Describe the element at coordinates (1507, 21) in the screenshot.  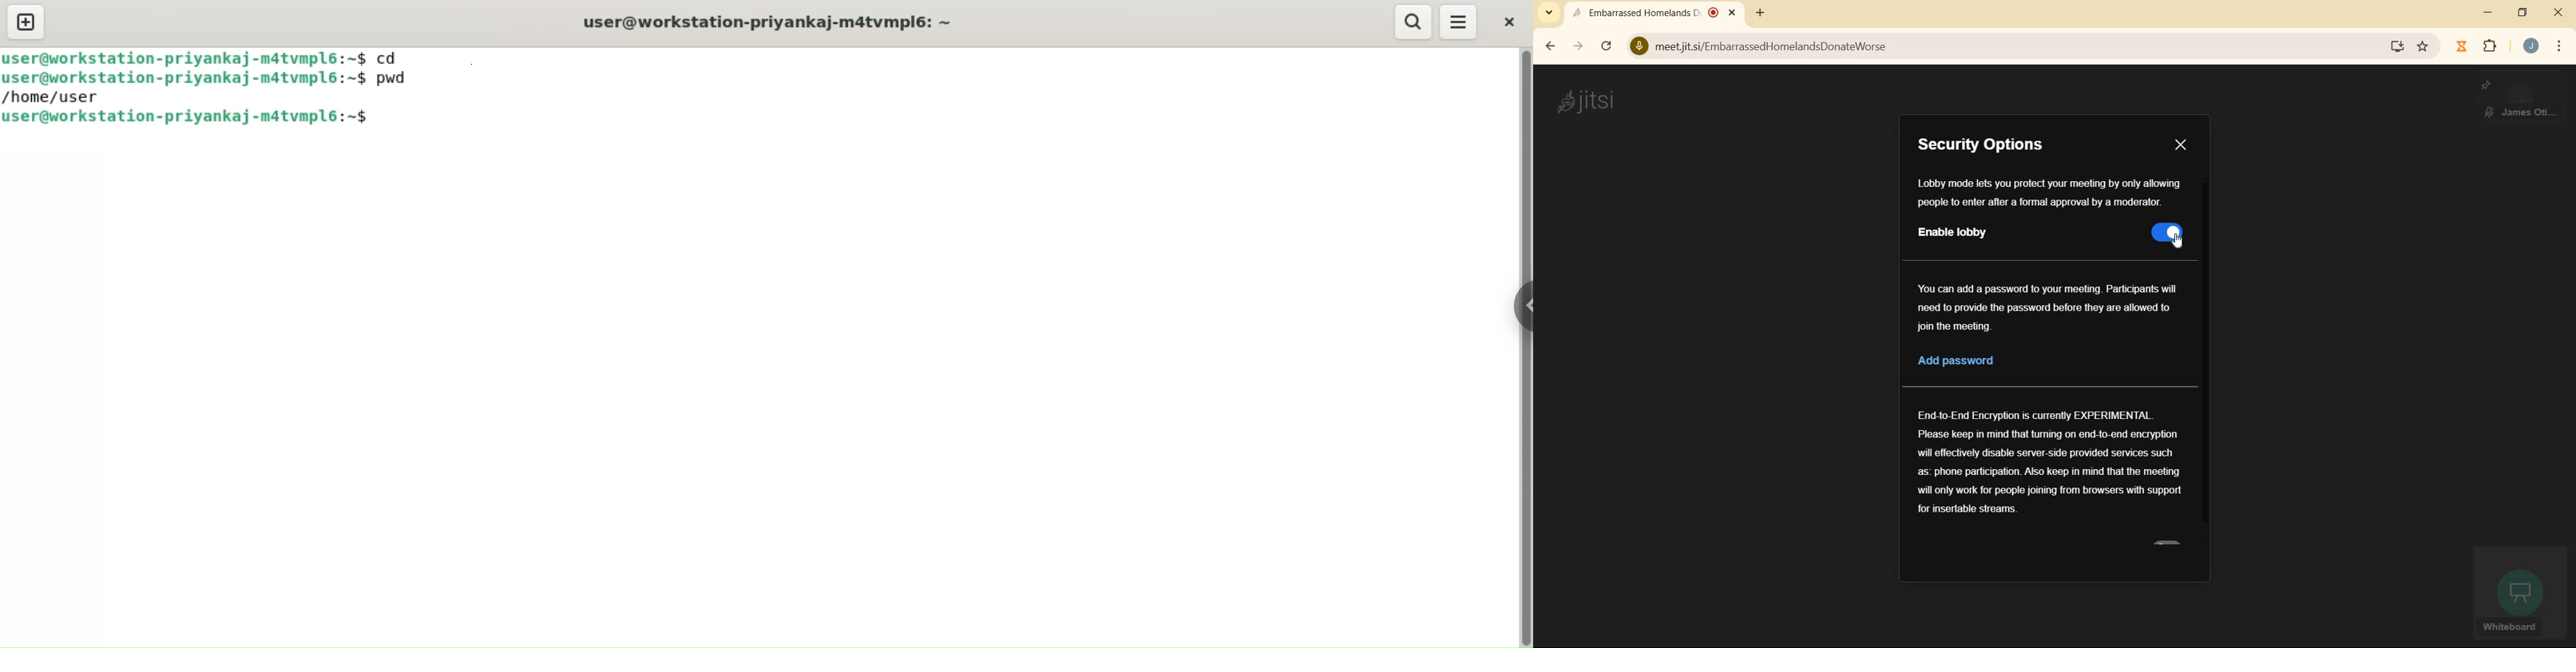
I see `close` at that location.